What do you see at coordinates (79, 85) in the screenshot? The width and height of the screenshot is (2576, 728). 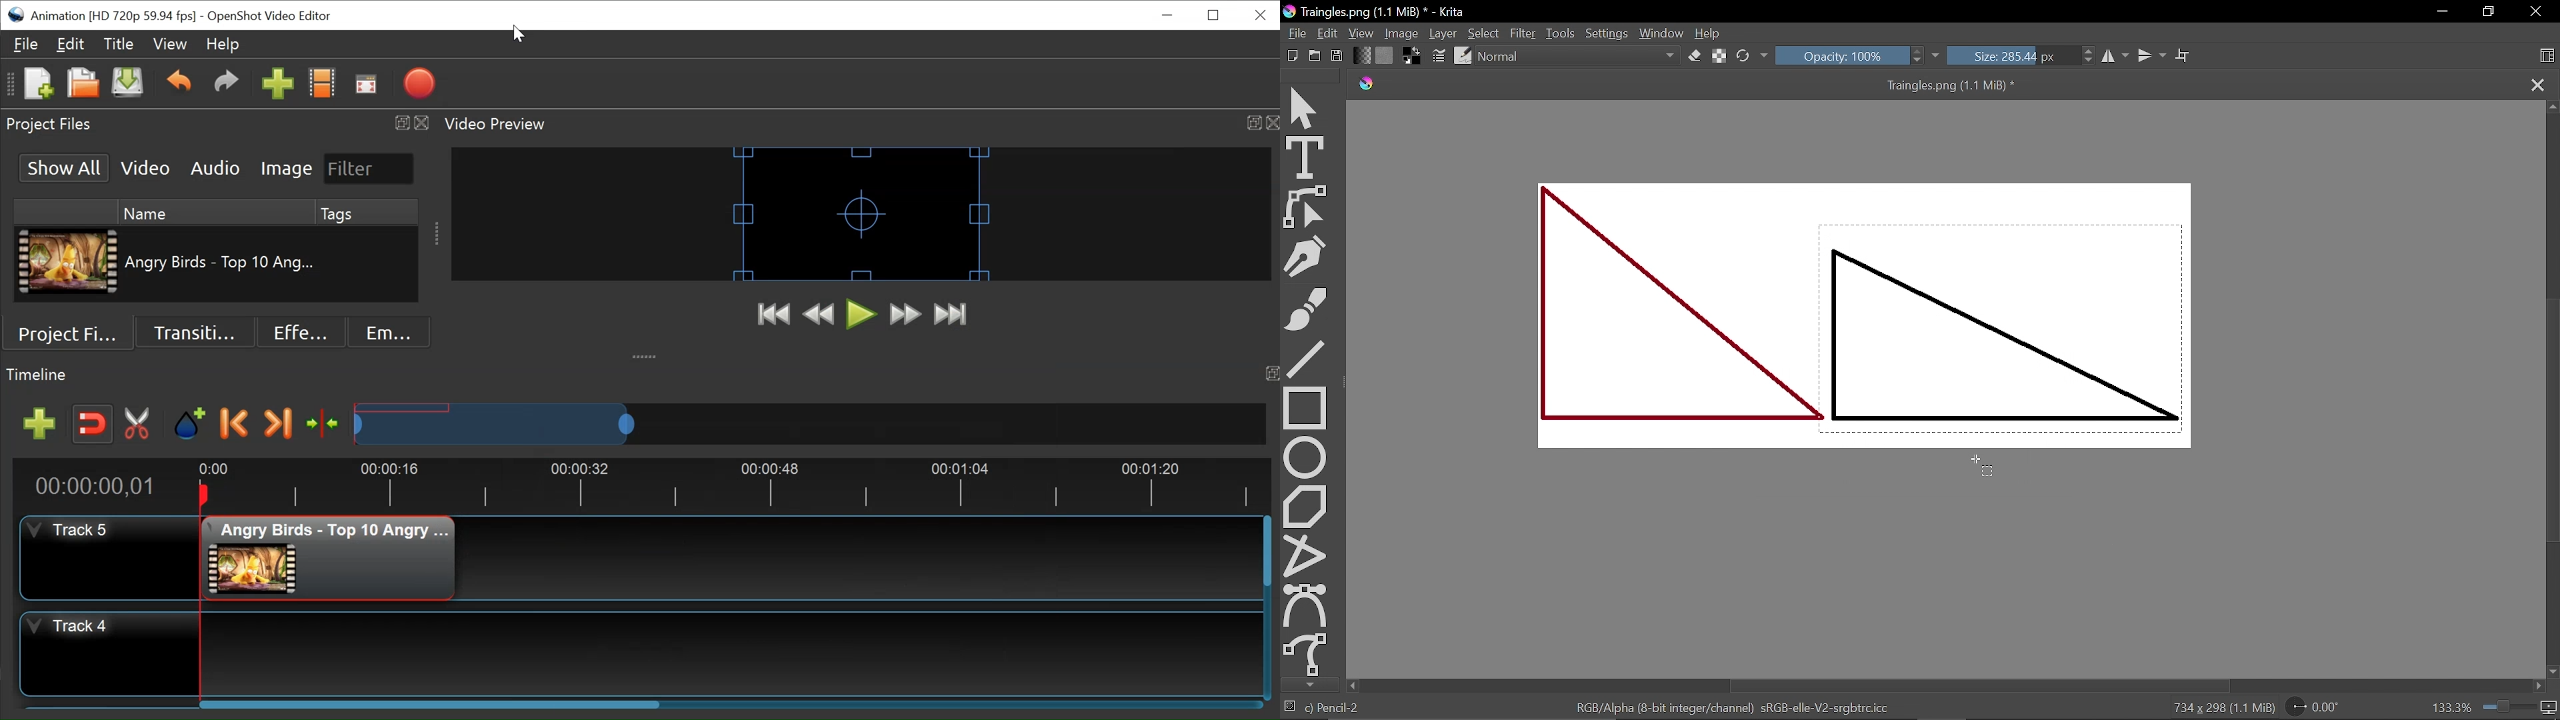 I see `Open Project` at bounding box center [79, 85].